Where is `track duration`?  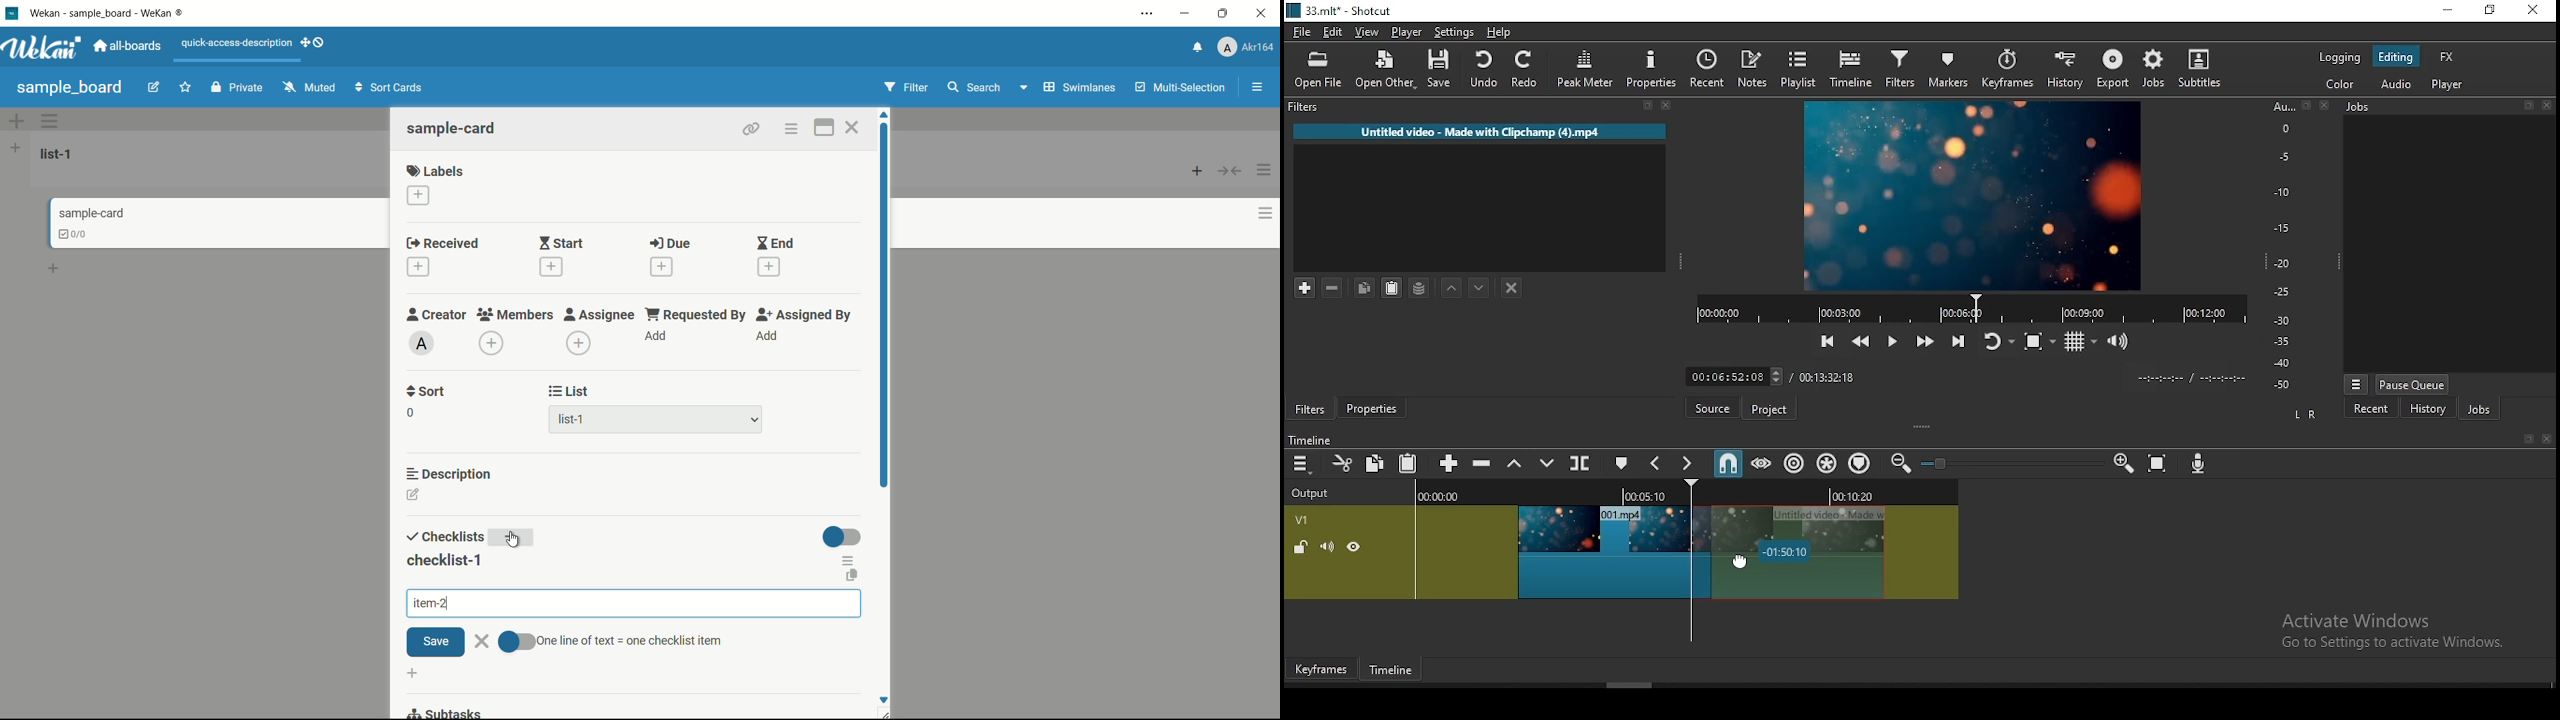
track duration is located at coordinates (1830, 376).